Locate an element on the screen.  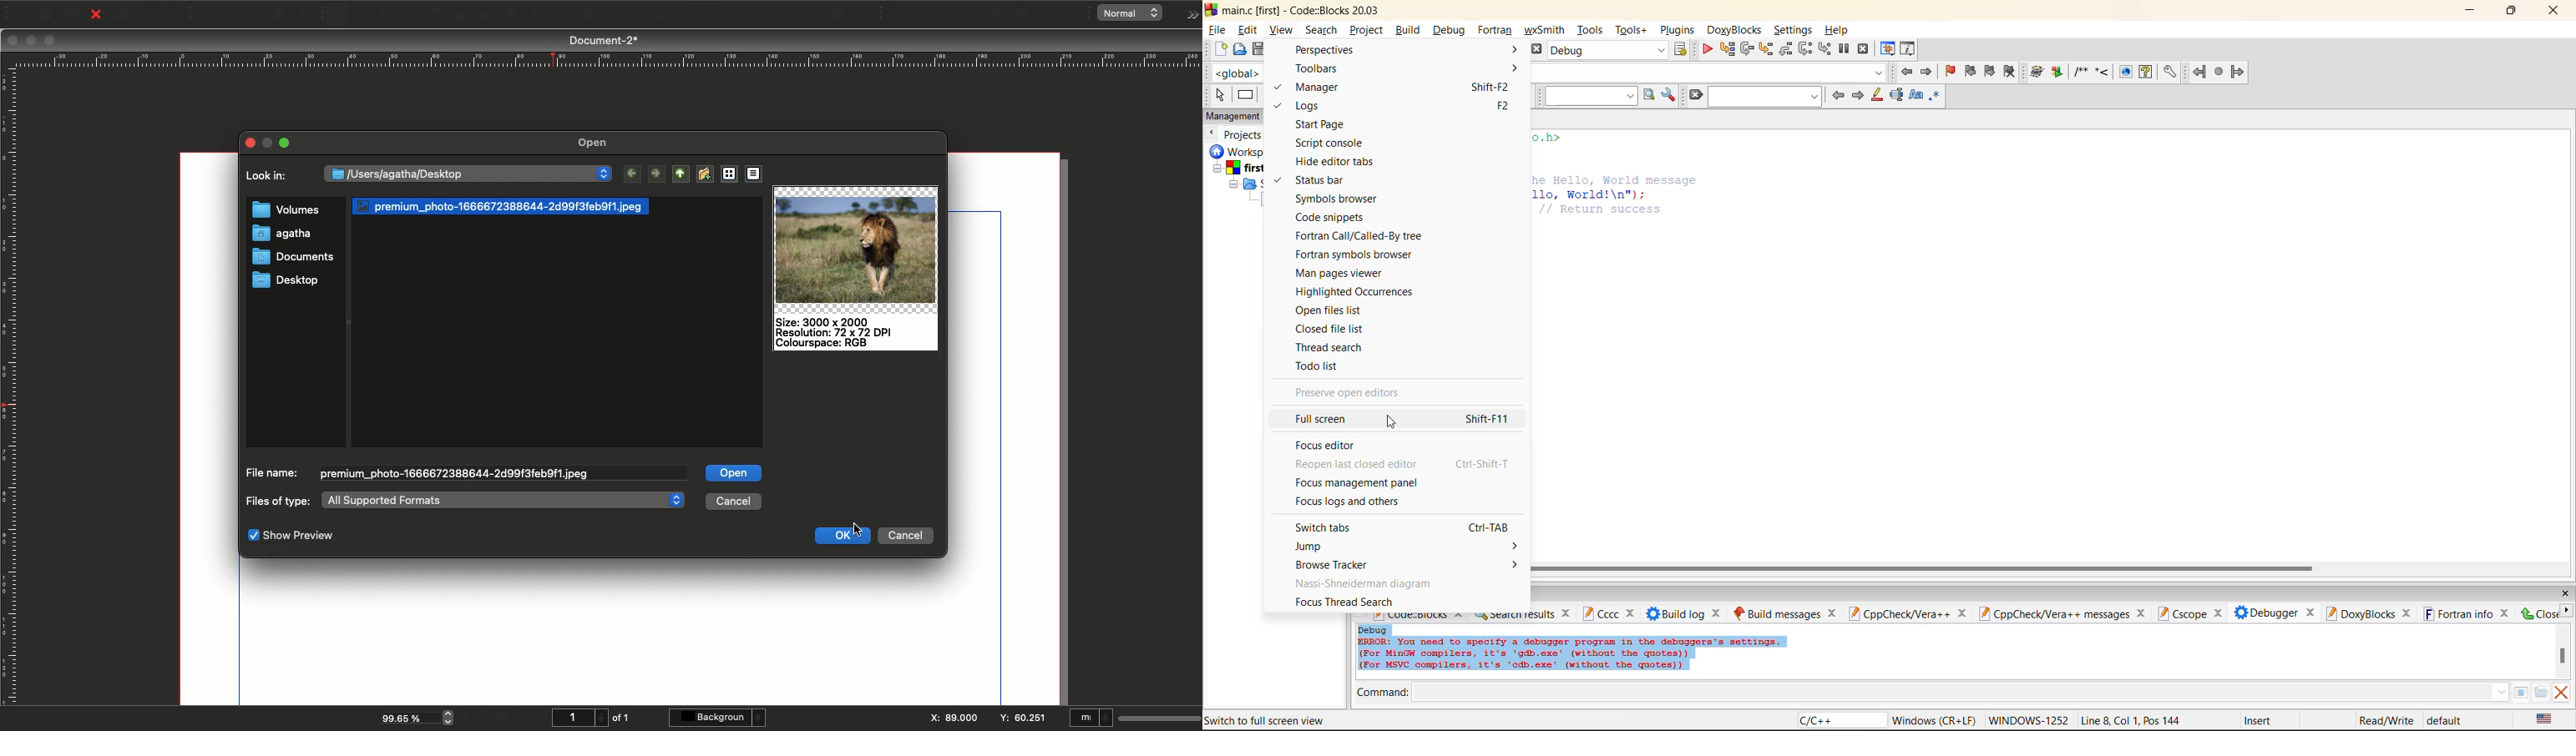
Undo is located at coordinates (204, 15).